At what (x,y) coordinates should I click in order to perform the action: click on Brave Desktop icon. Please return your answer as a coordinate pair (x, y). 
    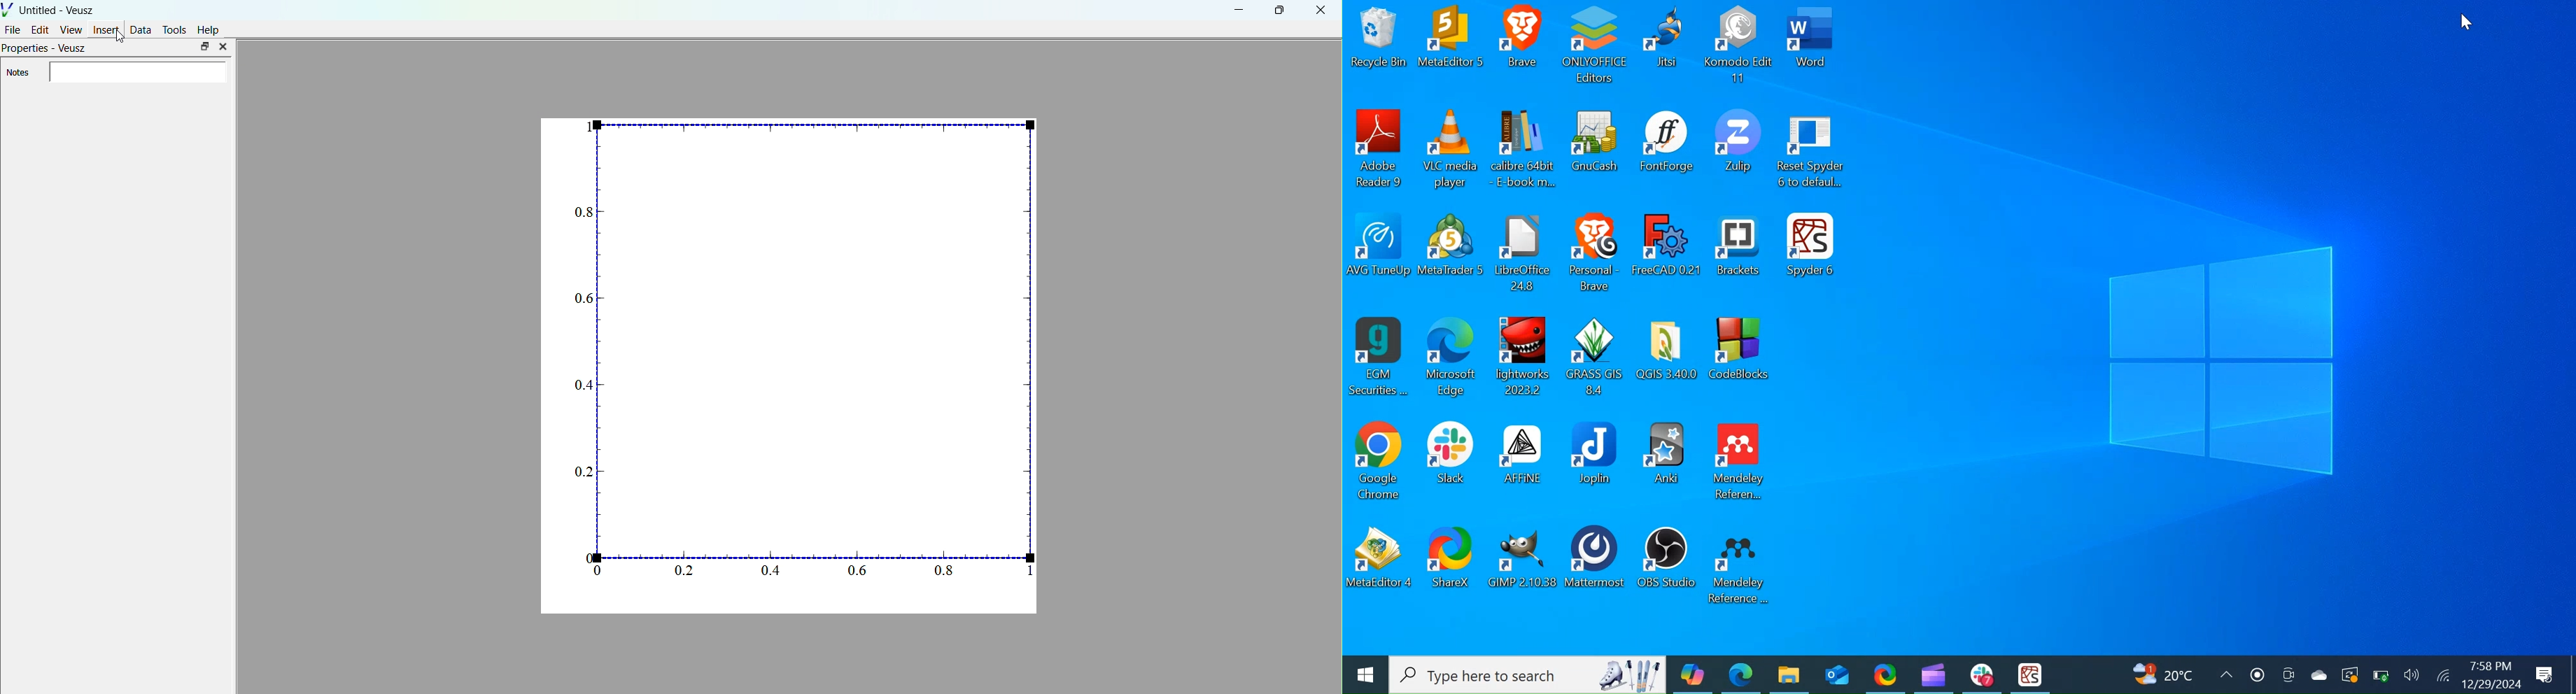
    Looking at the image, I should click on (1523, 44).